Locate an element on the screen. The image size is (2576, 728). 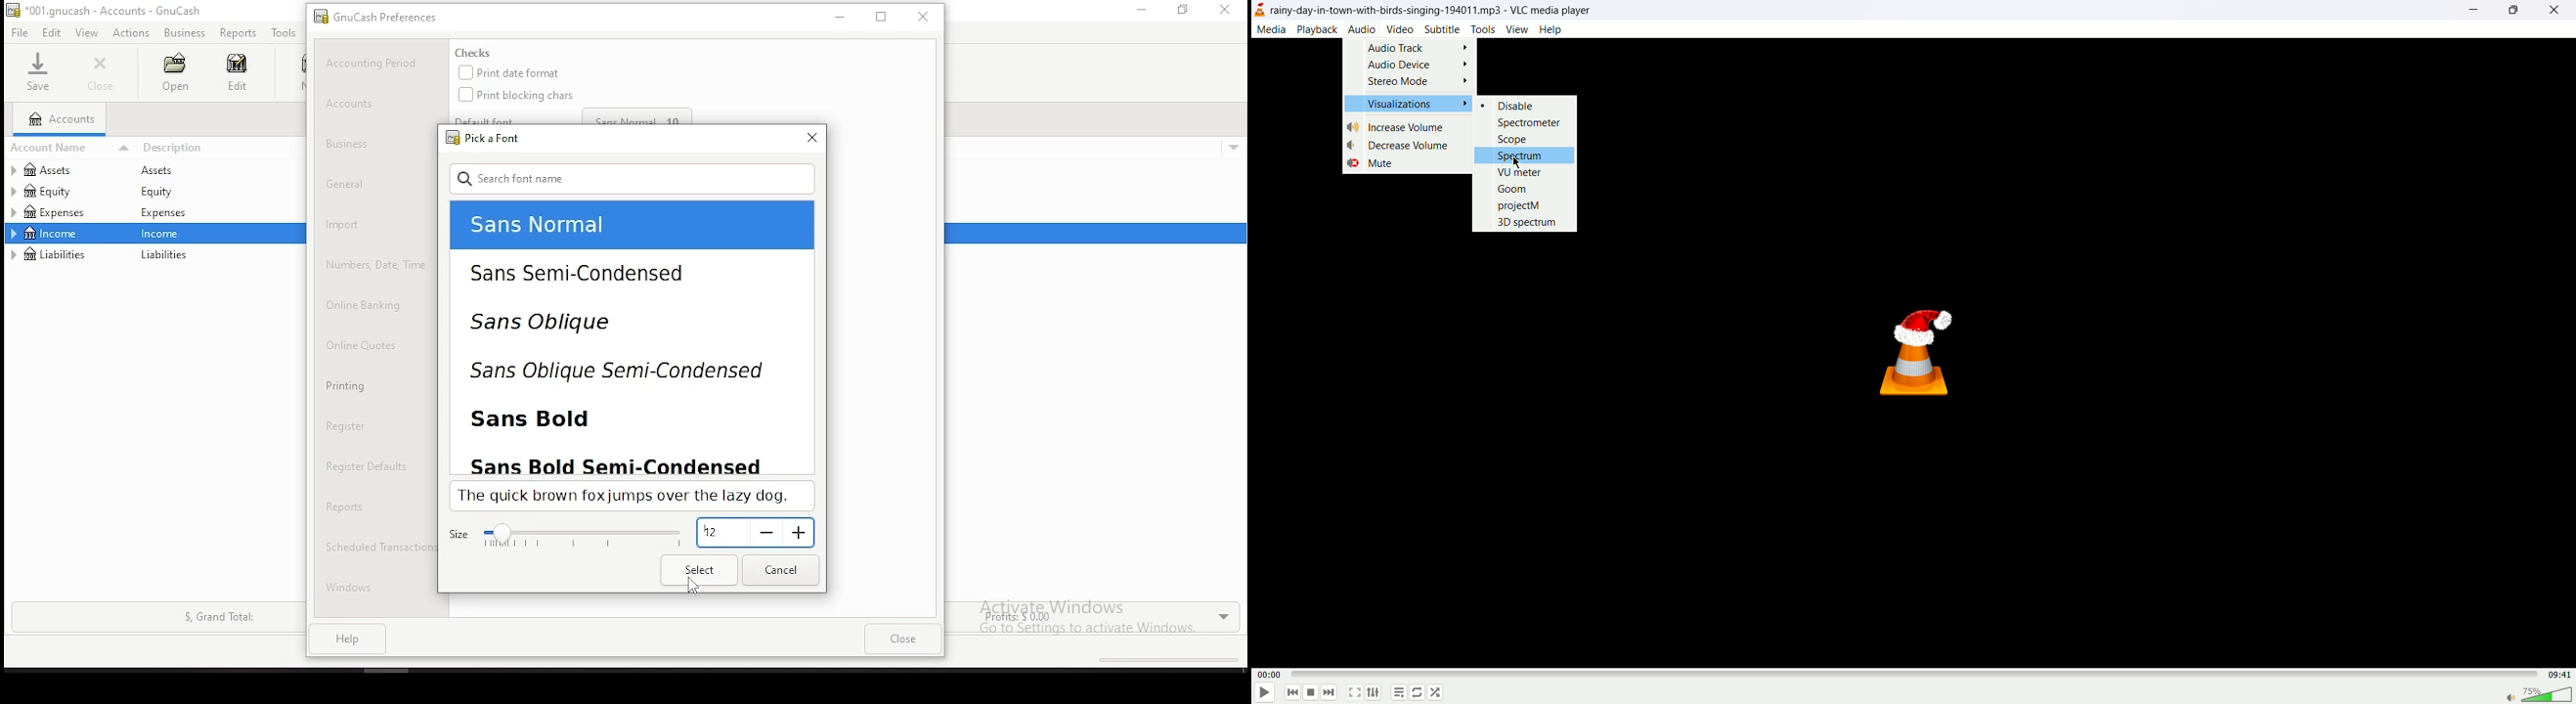
close window is located at coordinates (1226, 10).